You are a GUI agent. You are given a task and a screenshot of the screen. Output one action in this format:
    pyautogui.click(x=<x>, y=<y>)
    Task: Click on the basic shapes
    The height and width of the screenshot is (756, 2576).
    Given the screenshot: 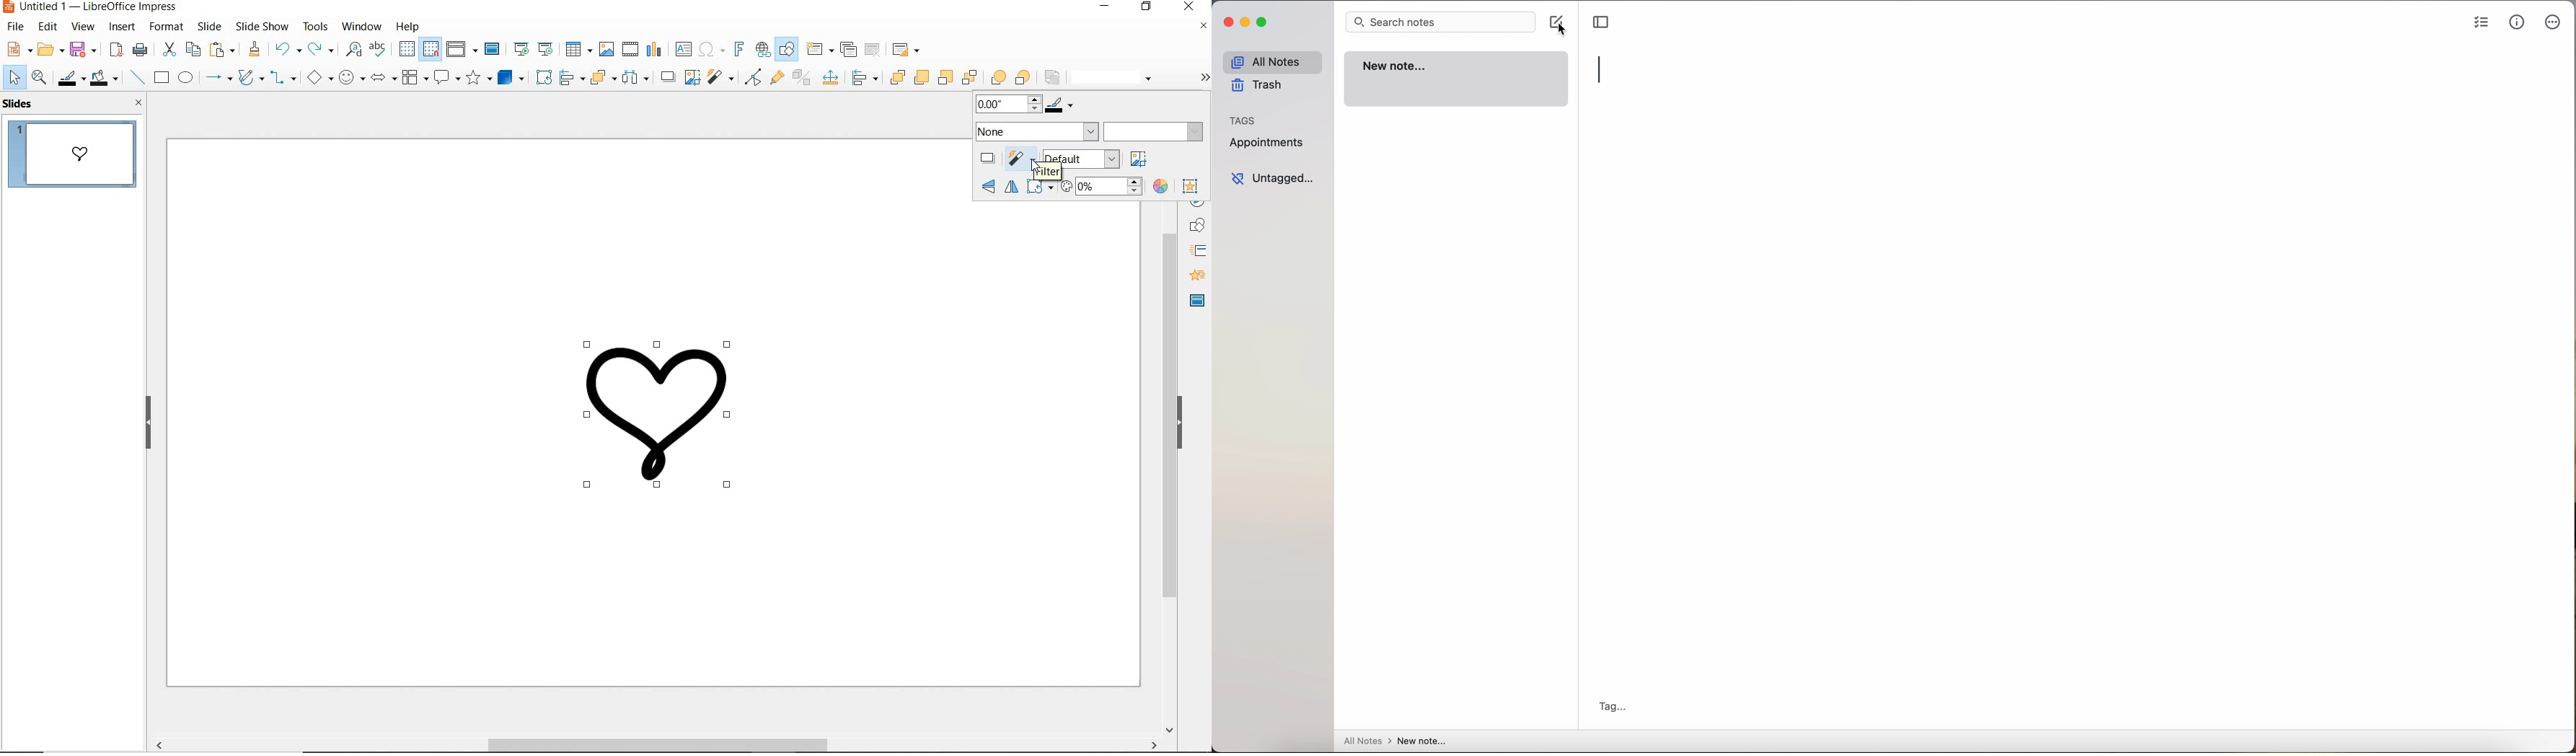 What is the action you would take?
    pyautogui.click(x=318, y=79)
    